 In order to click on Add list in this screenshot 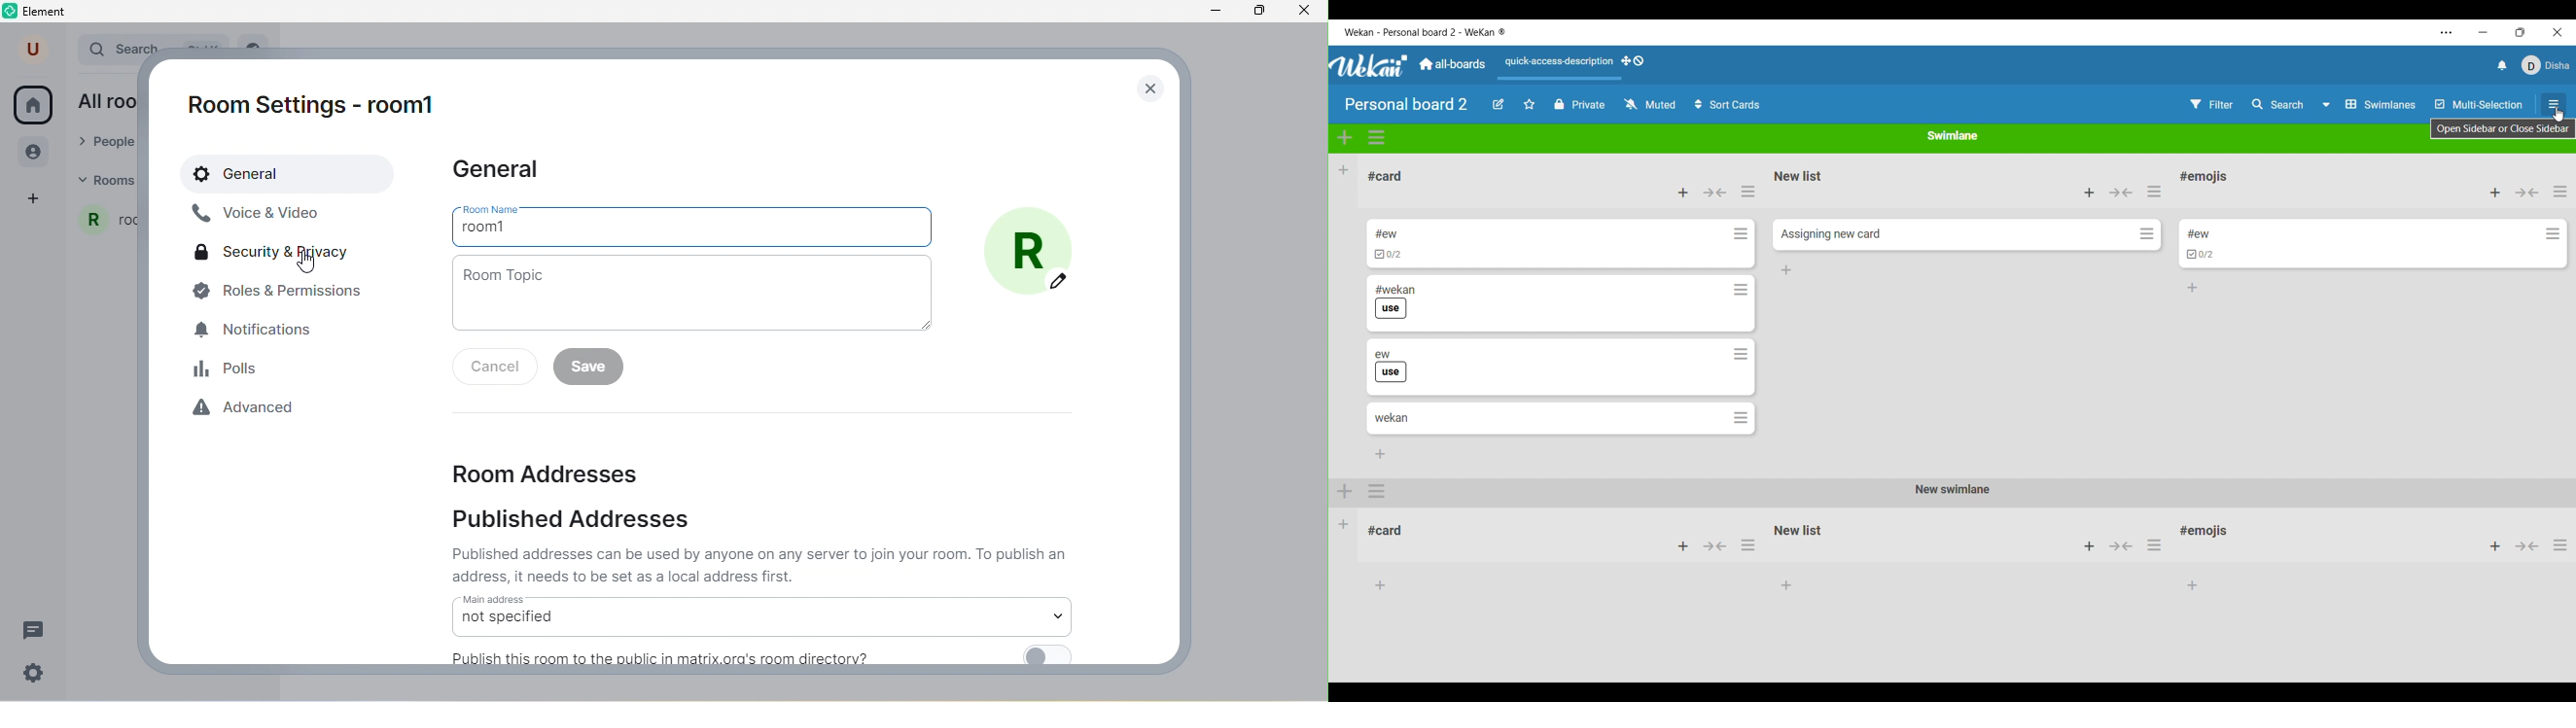, I will do `click(1344, 170)`.